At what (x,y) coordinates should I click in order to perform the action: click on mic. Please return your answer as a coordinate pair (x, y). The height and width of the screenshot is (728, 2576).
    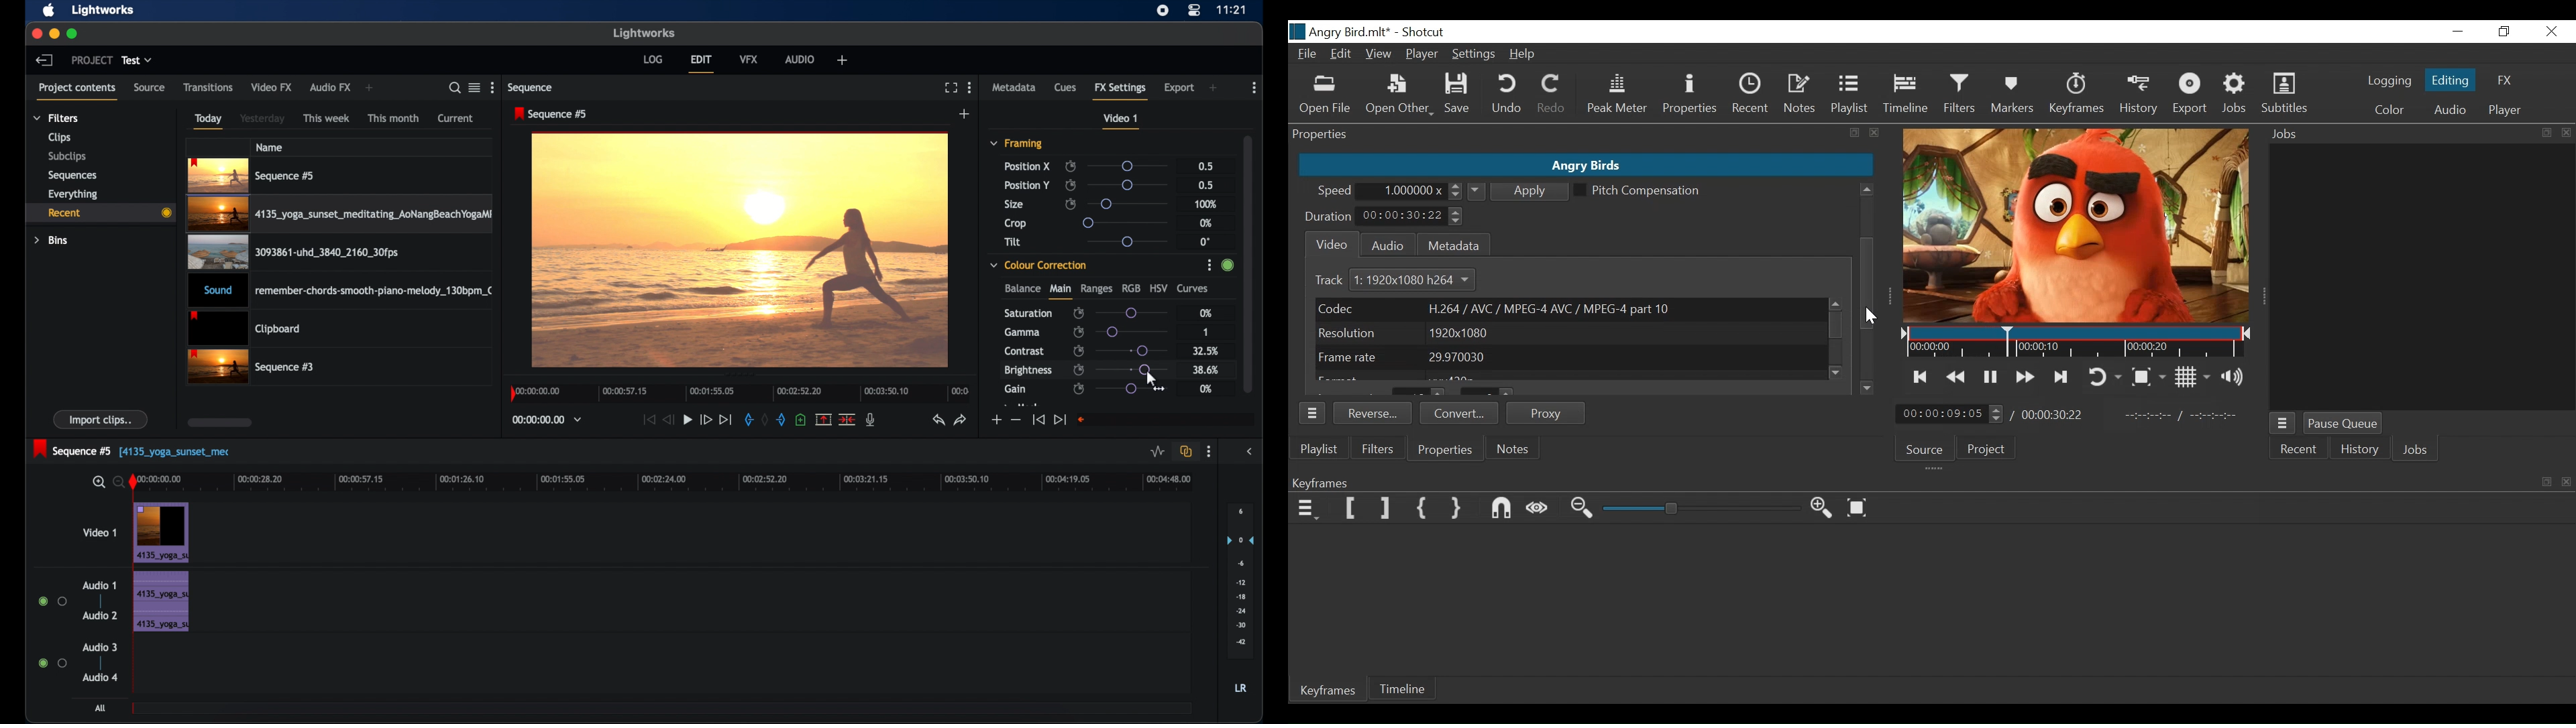
    Looking at the image, I should click on (871, 419).